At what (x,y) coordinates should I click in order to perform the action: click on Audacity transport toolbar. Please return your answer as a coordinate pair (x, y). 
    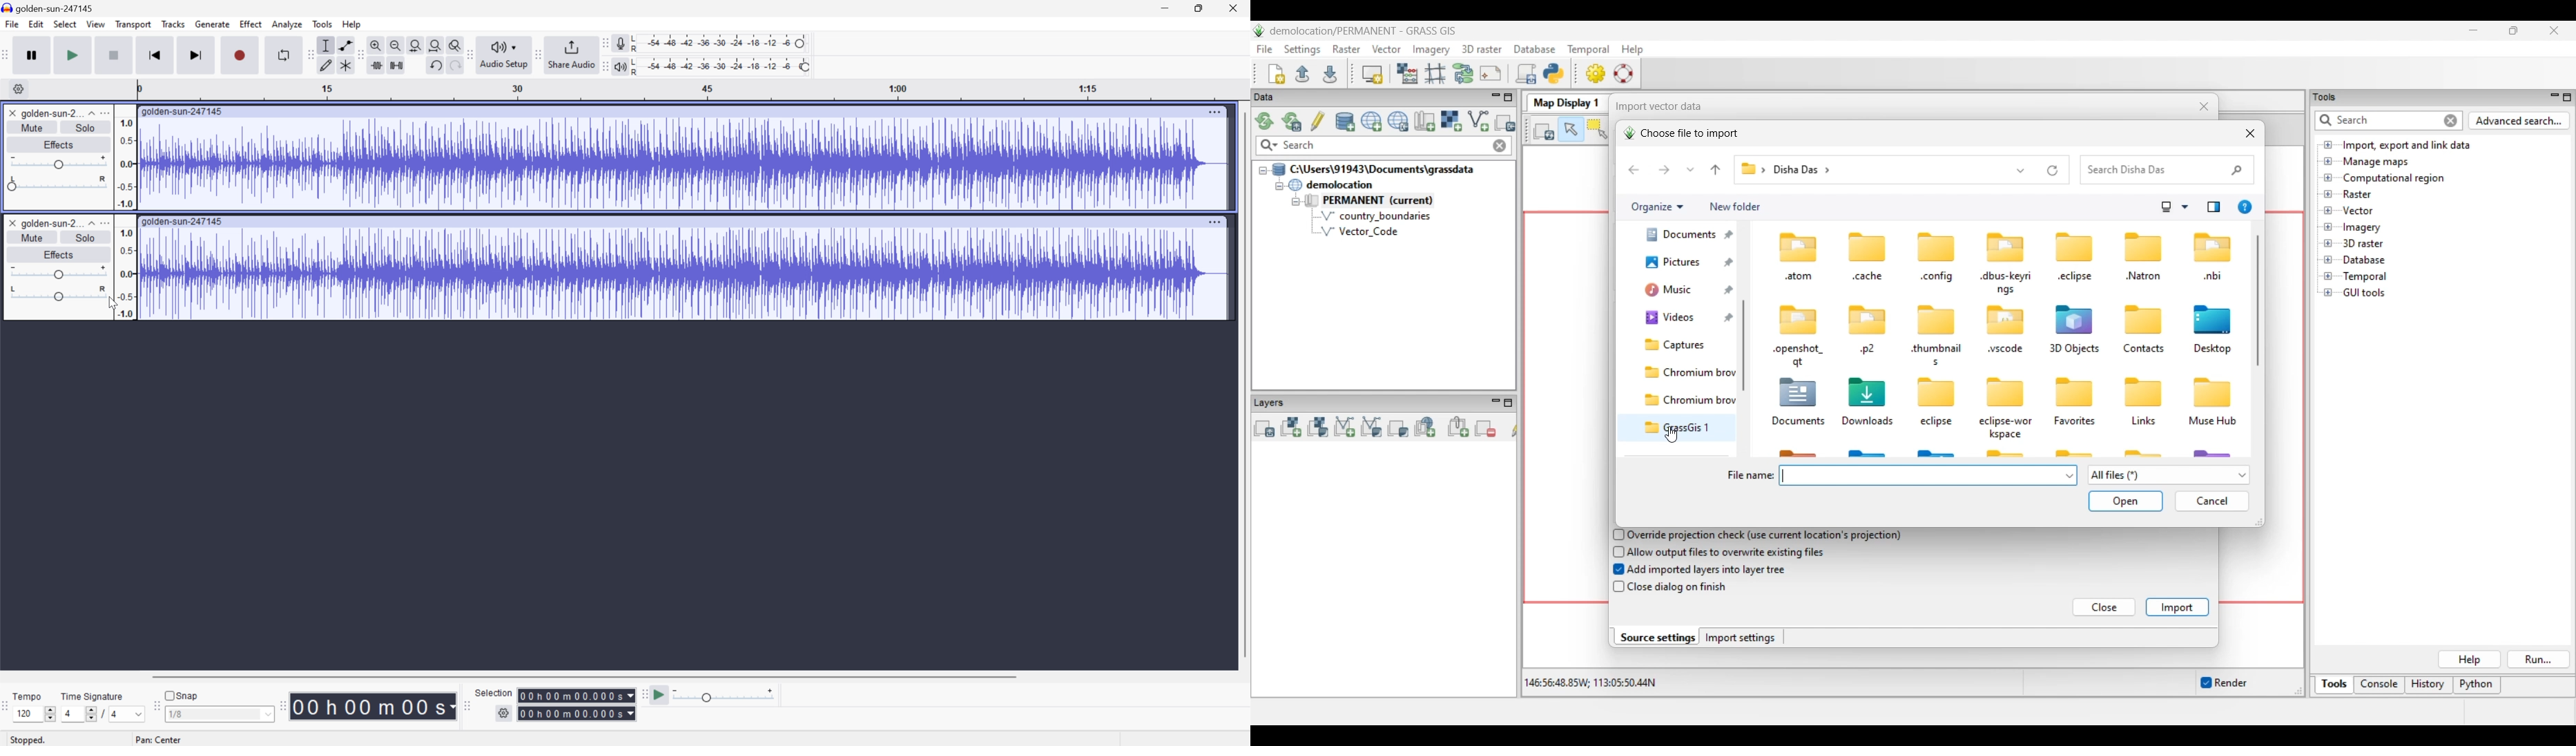
    Looking at the image, I should click on (9, 56).